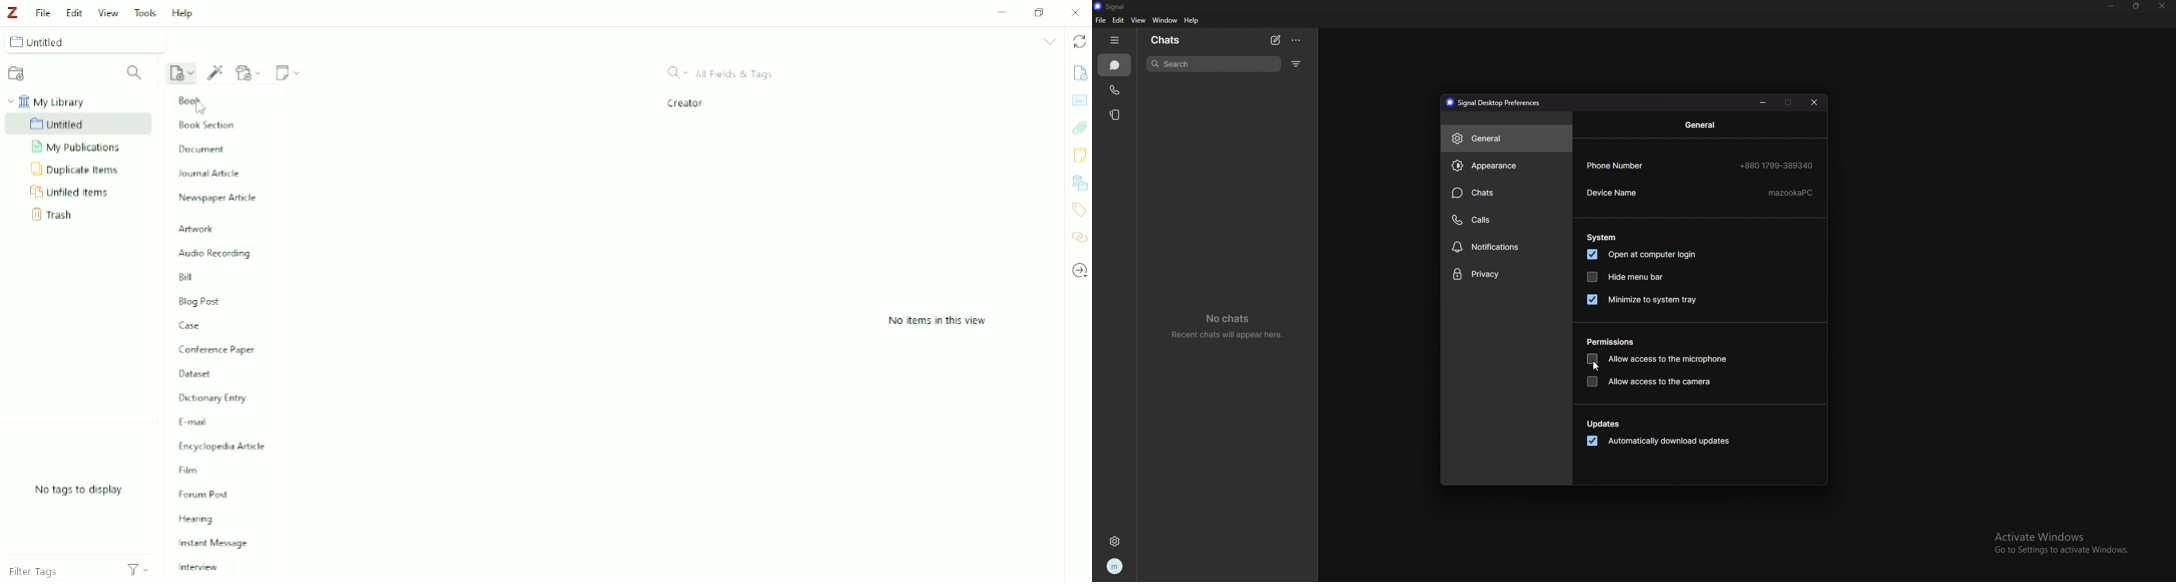 This screenshot has width=2184, height=588. Describe the element at coordinates (1507, 193) in the screenshot. I see `chats` at that location.